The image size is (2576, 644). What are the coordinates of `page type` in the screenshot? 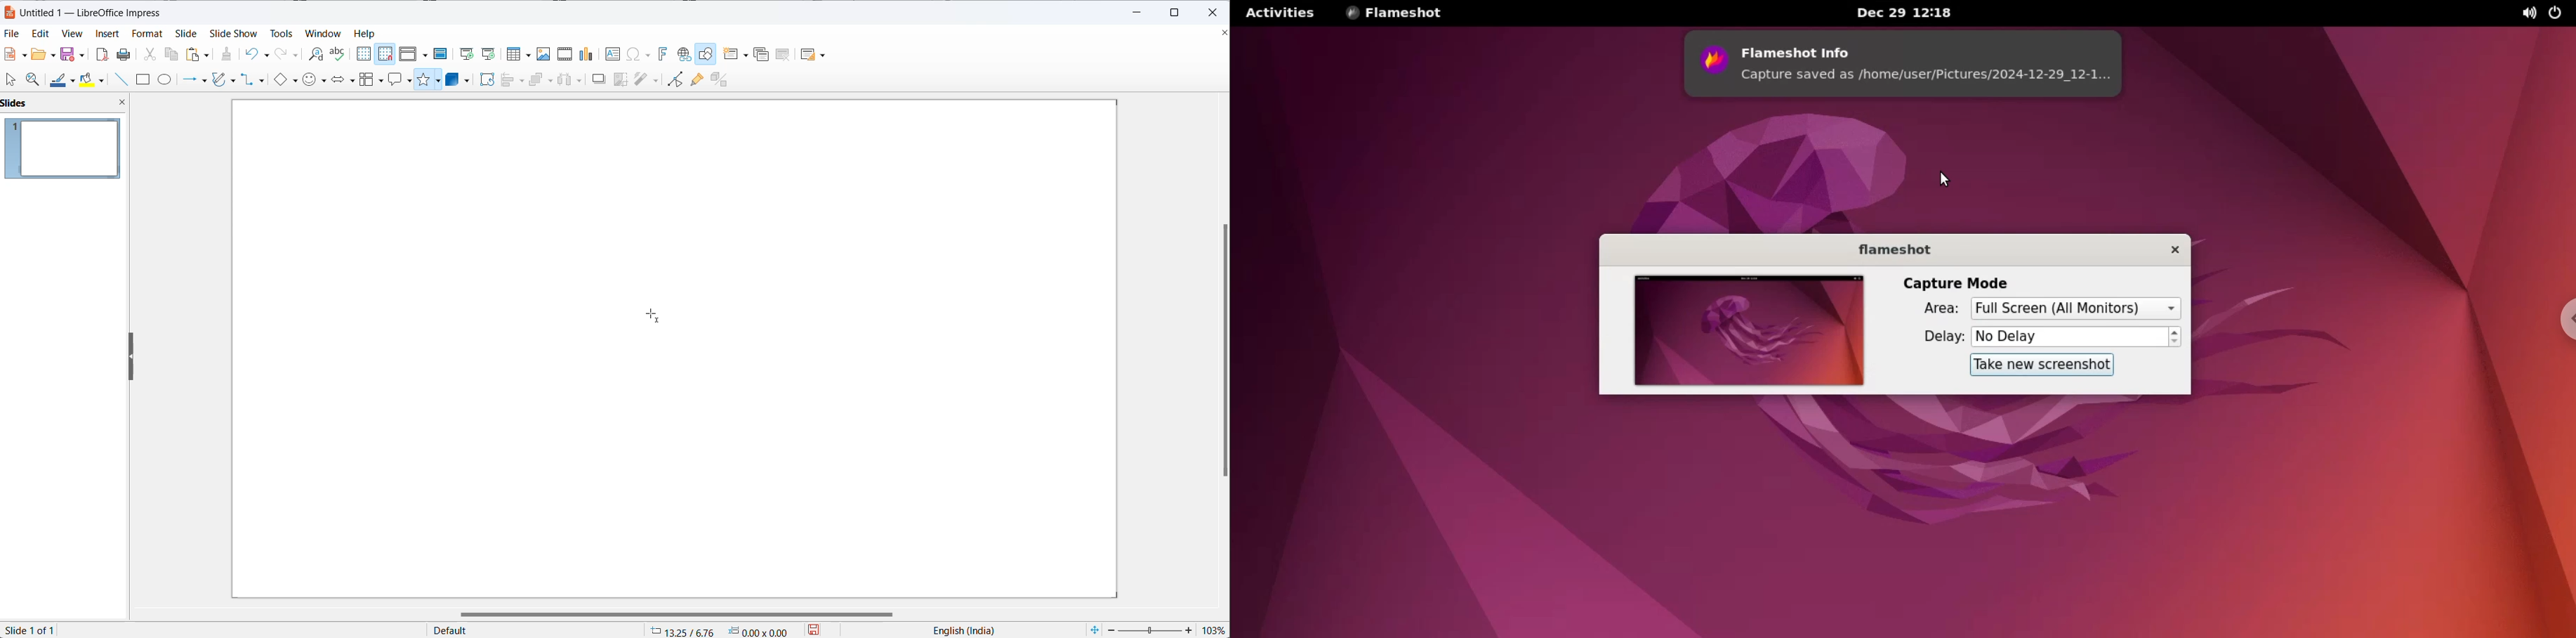 It's located at (534, 631).